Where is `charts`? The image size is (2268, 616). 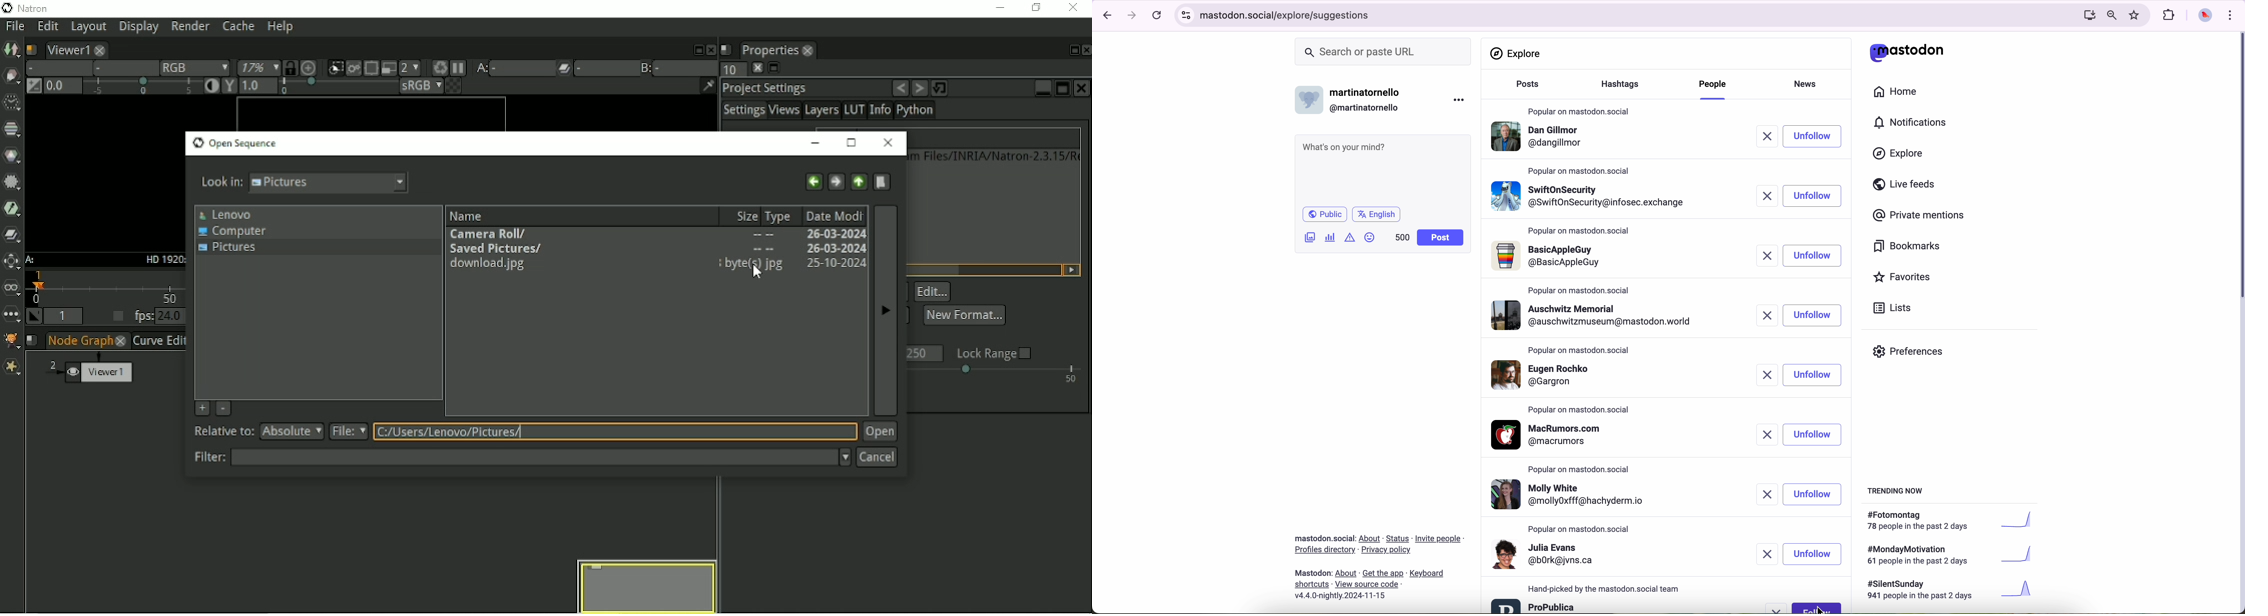 charts is located at coordinates (1332, 237).